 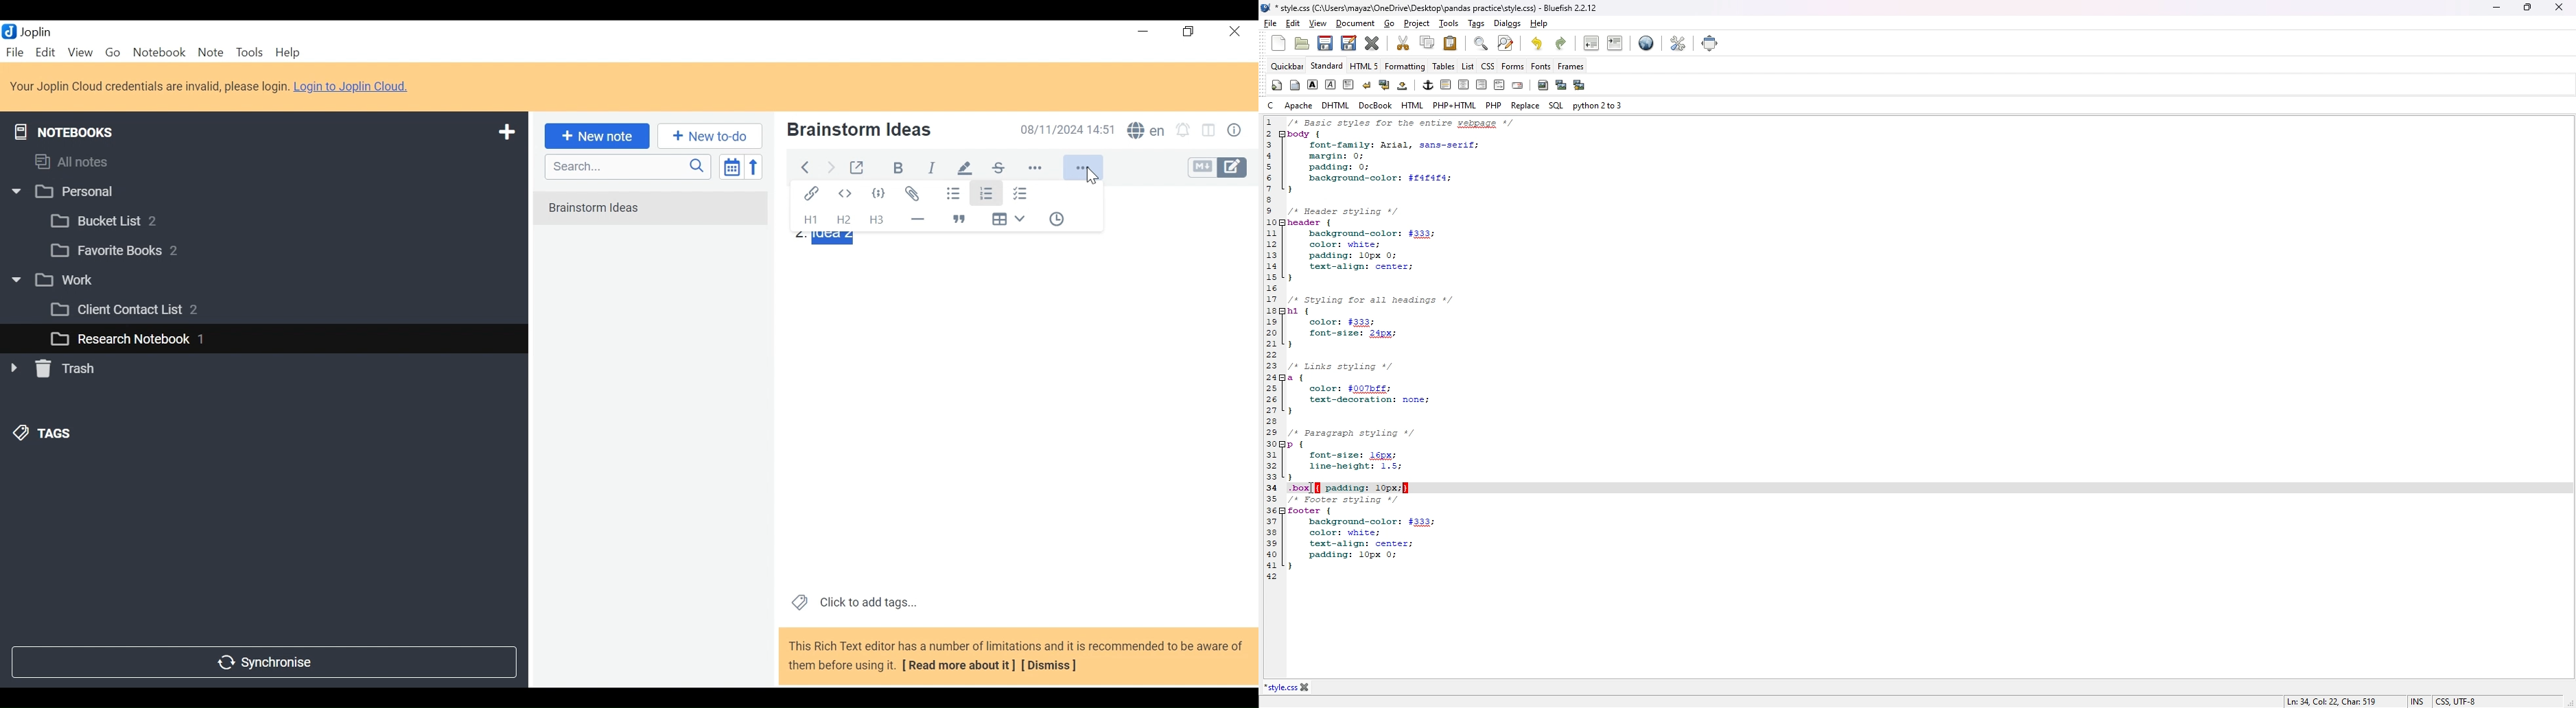 I want to click on More Options, so click(x=1083, y=167).